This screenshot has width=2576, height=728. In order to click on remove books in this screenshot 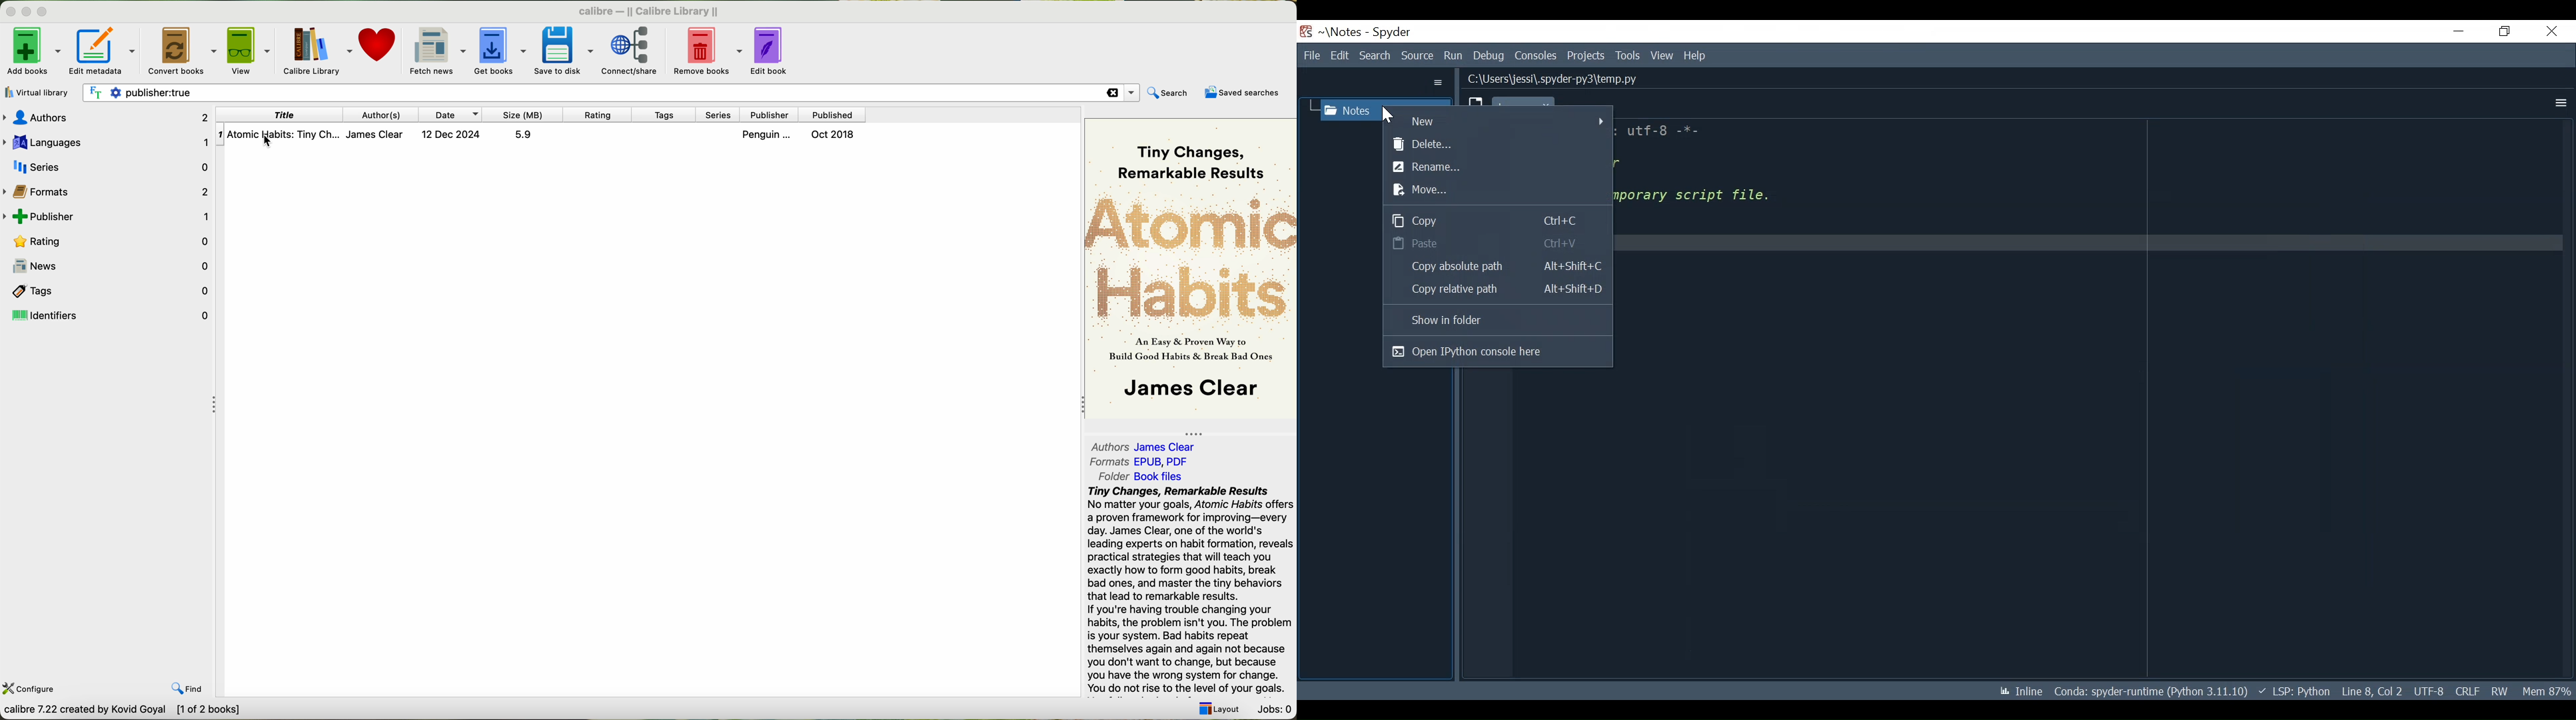, I will do `click(708, 51)`.